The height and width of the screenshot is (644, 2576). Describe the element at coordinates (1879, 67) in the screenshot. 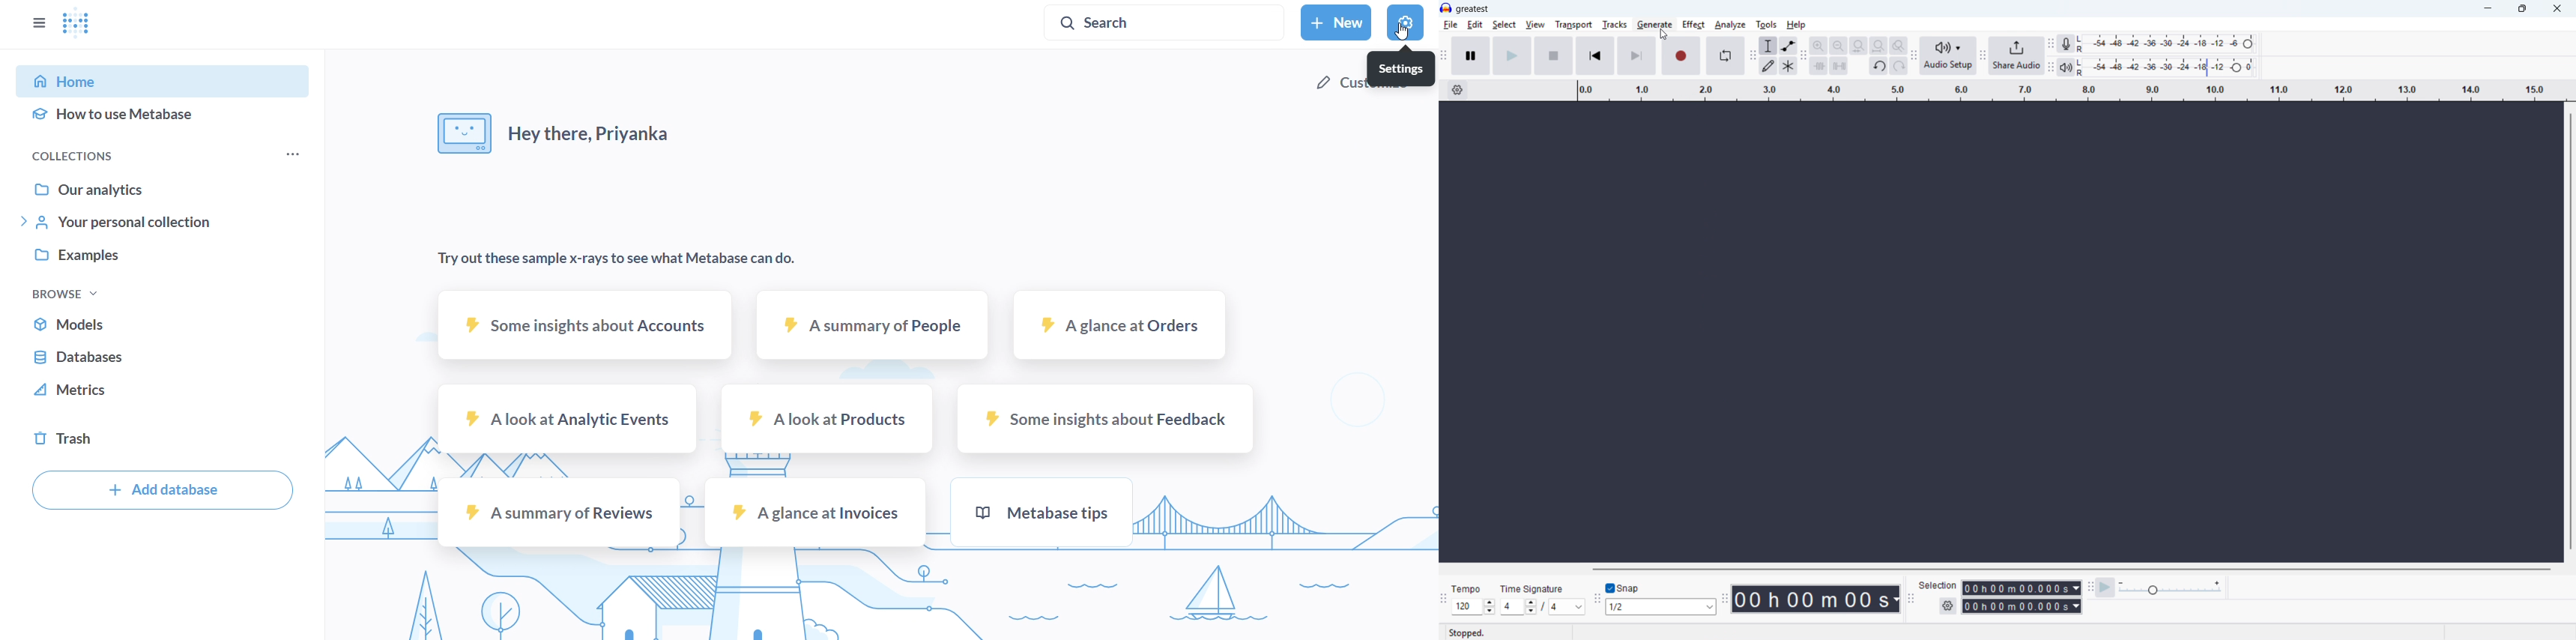

I see `undo` at that location.